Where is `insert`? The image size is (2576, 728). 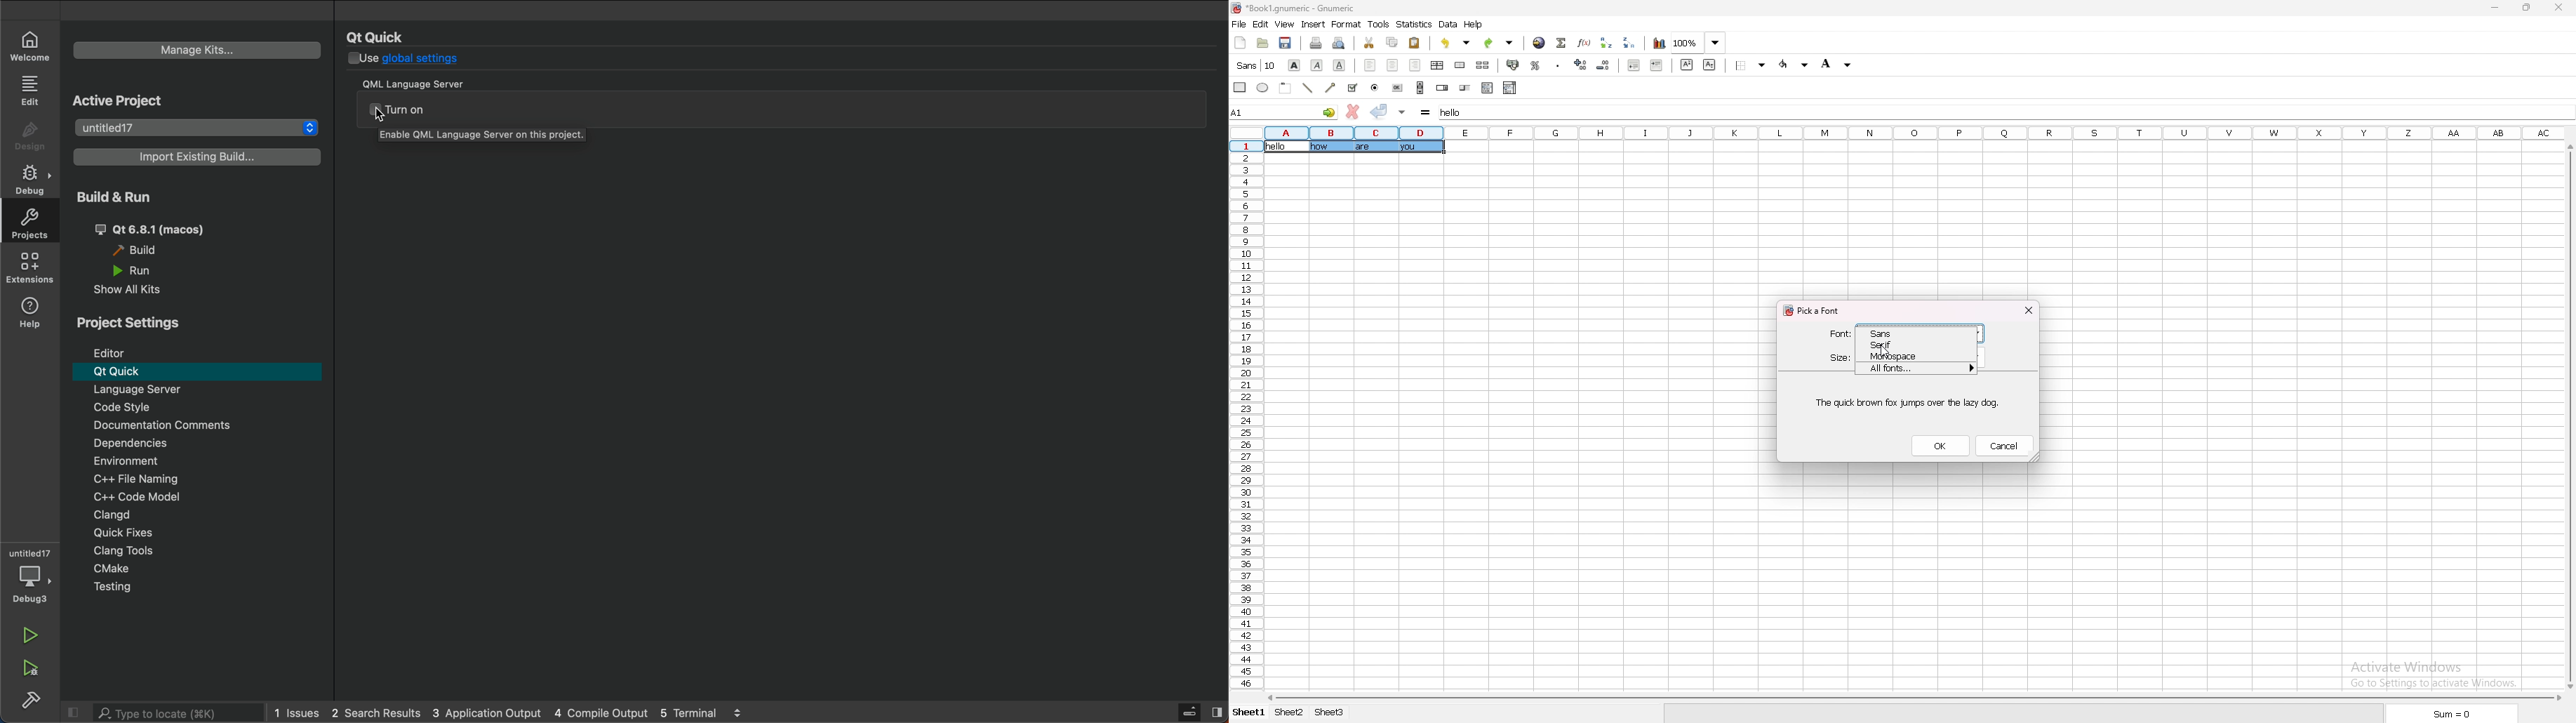
insert is located at coordinates (1314, 23).